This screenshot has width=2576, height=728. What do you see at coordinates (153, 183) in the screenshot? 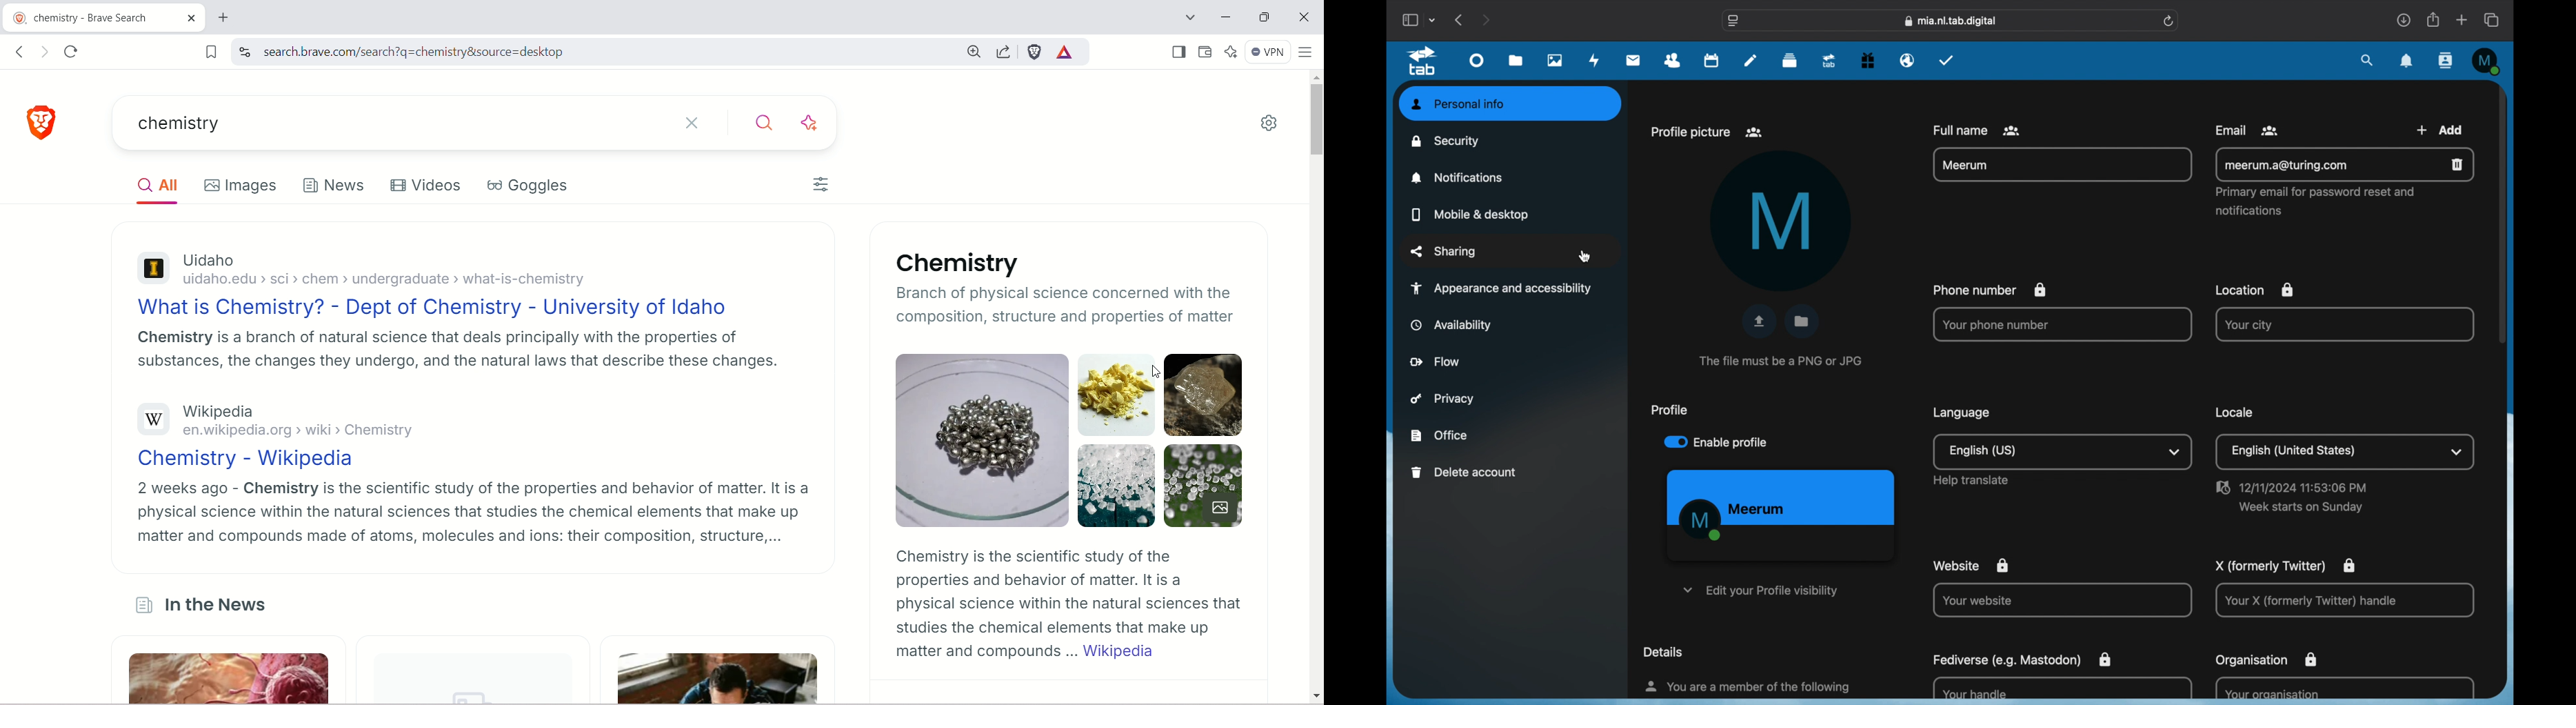
I see `All` at bounding box center [153, 183].